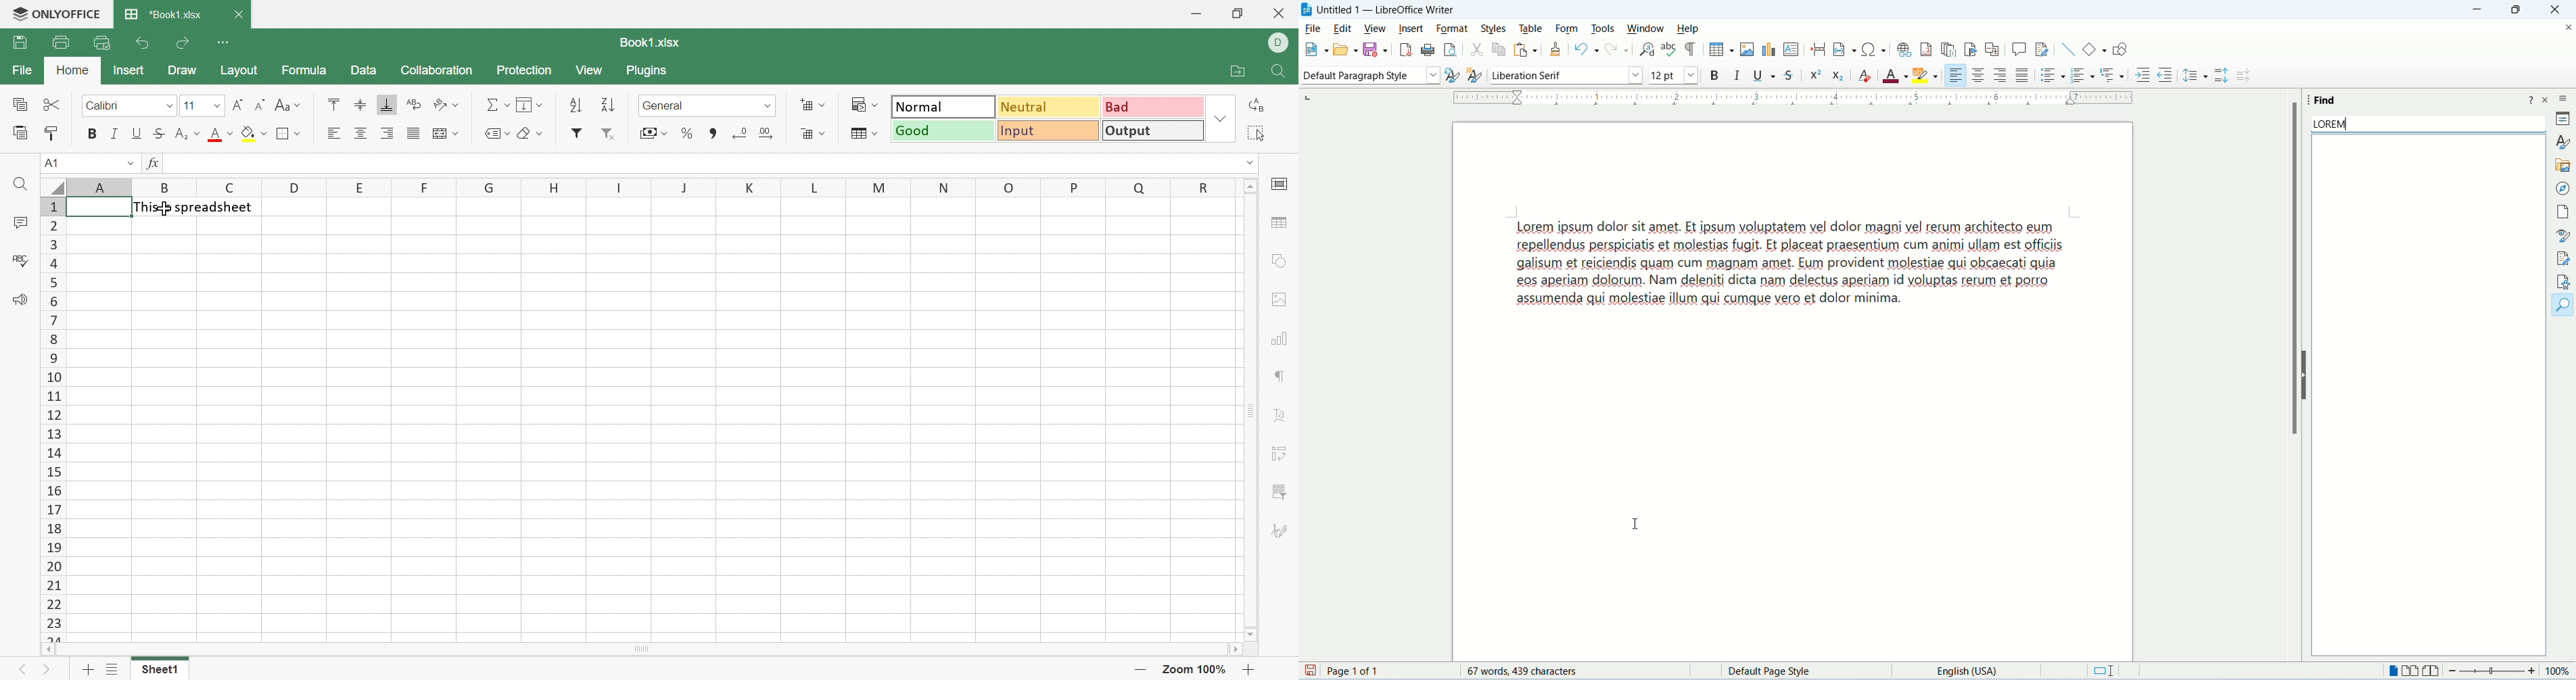 The image size is (2576, 700). I want to click on Align Middle, so click(360, 104).